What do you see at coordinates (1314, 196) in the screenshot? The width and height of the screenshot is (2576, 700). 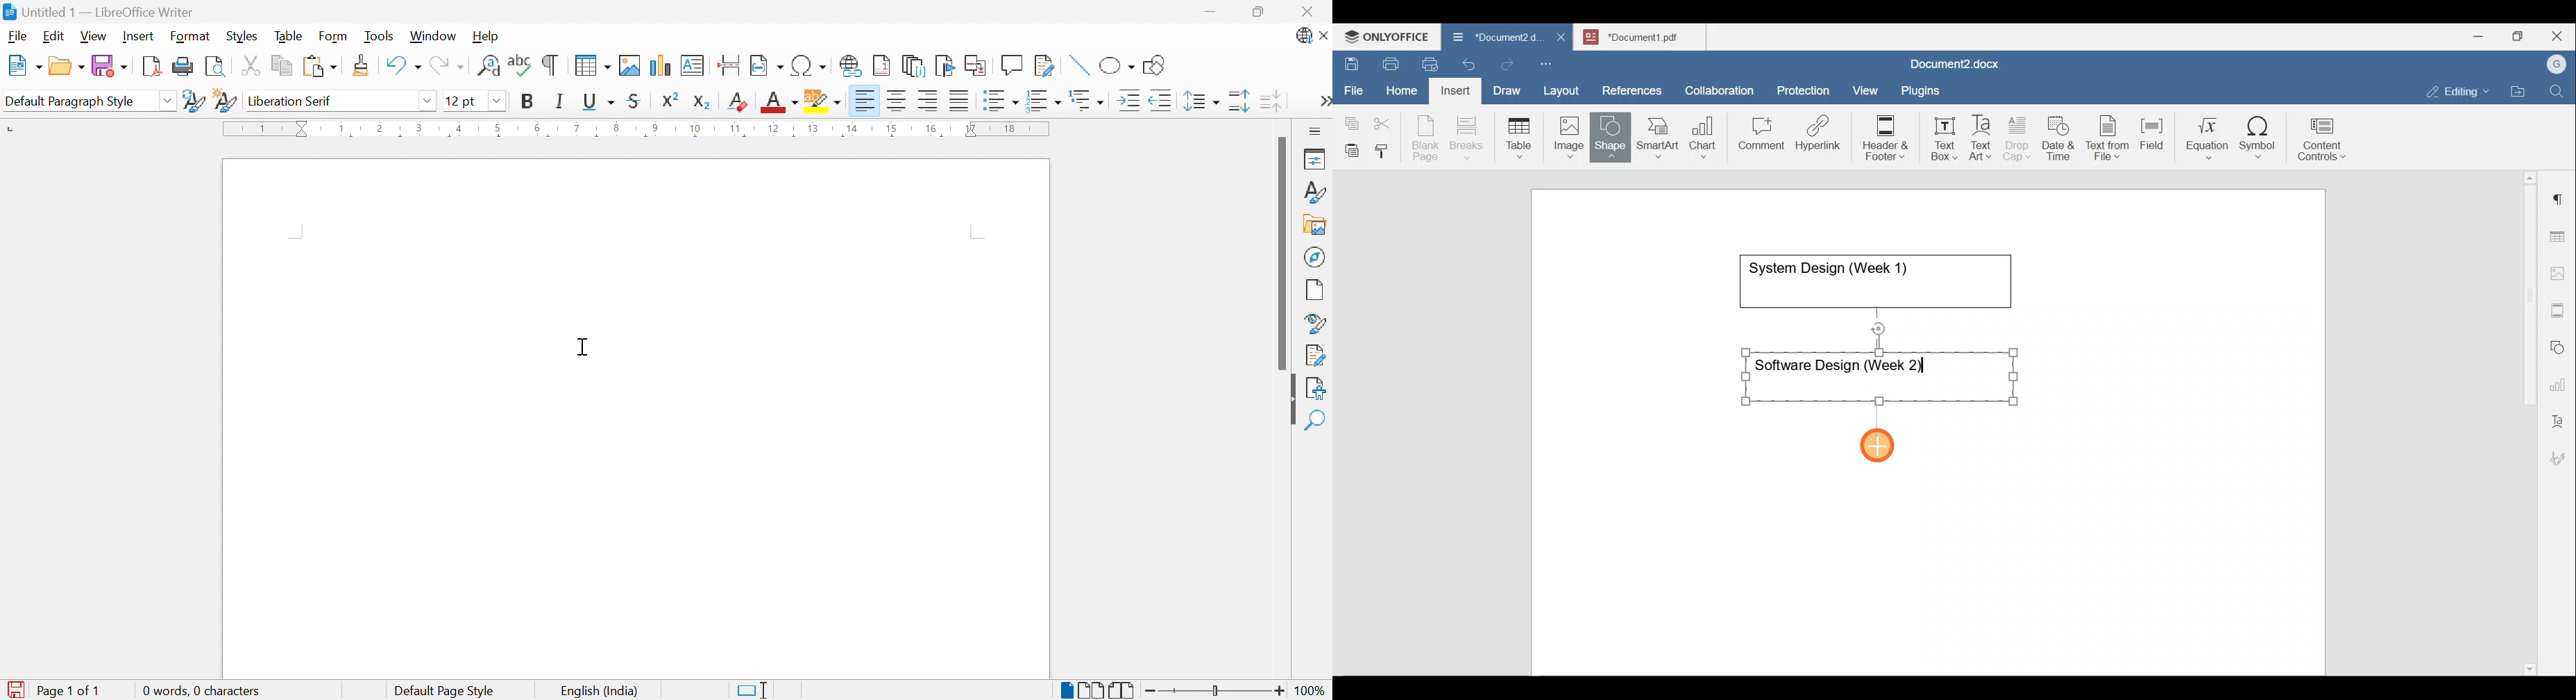 I see `Styles` at bounding box center [1314, 196].